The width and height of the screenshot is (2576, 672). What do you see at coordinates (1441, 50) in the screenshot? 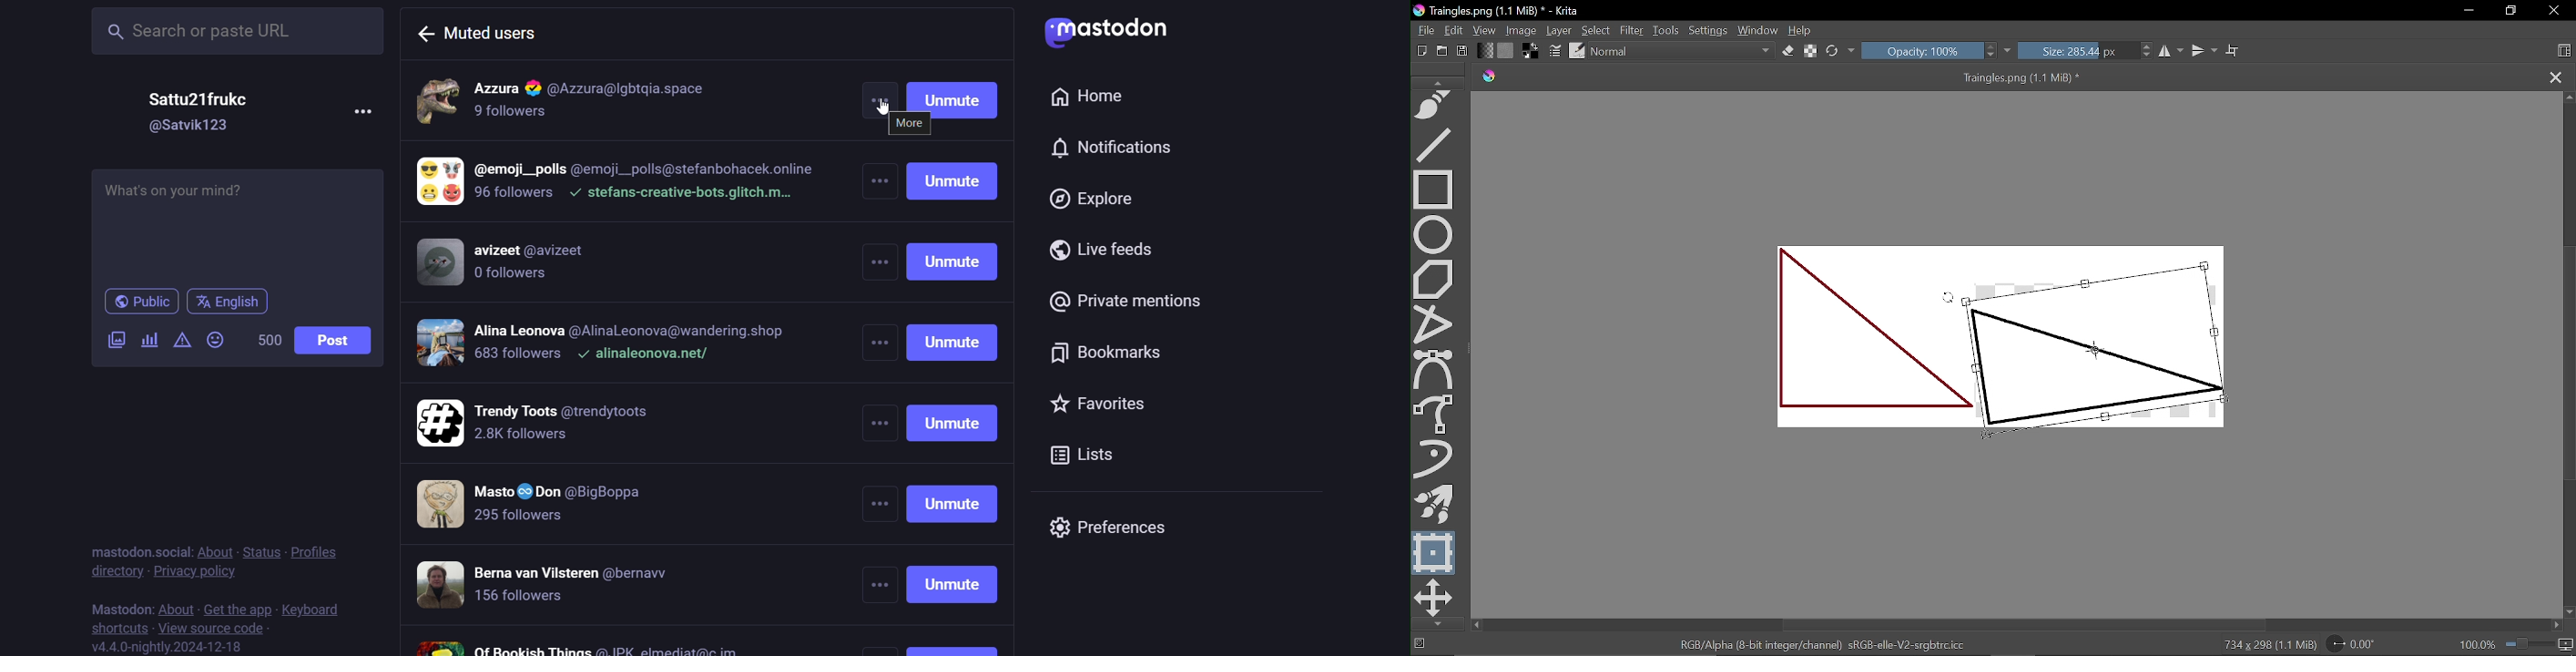
I see `Open document` at bounding box center [1441, 50].